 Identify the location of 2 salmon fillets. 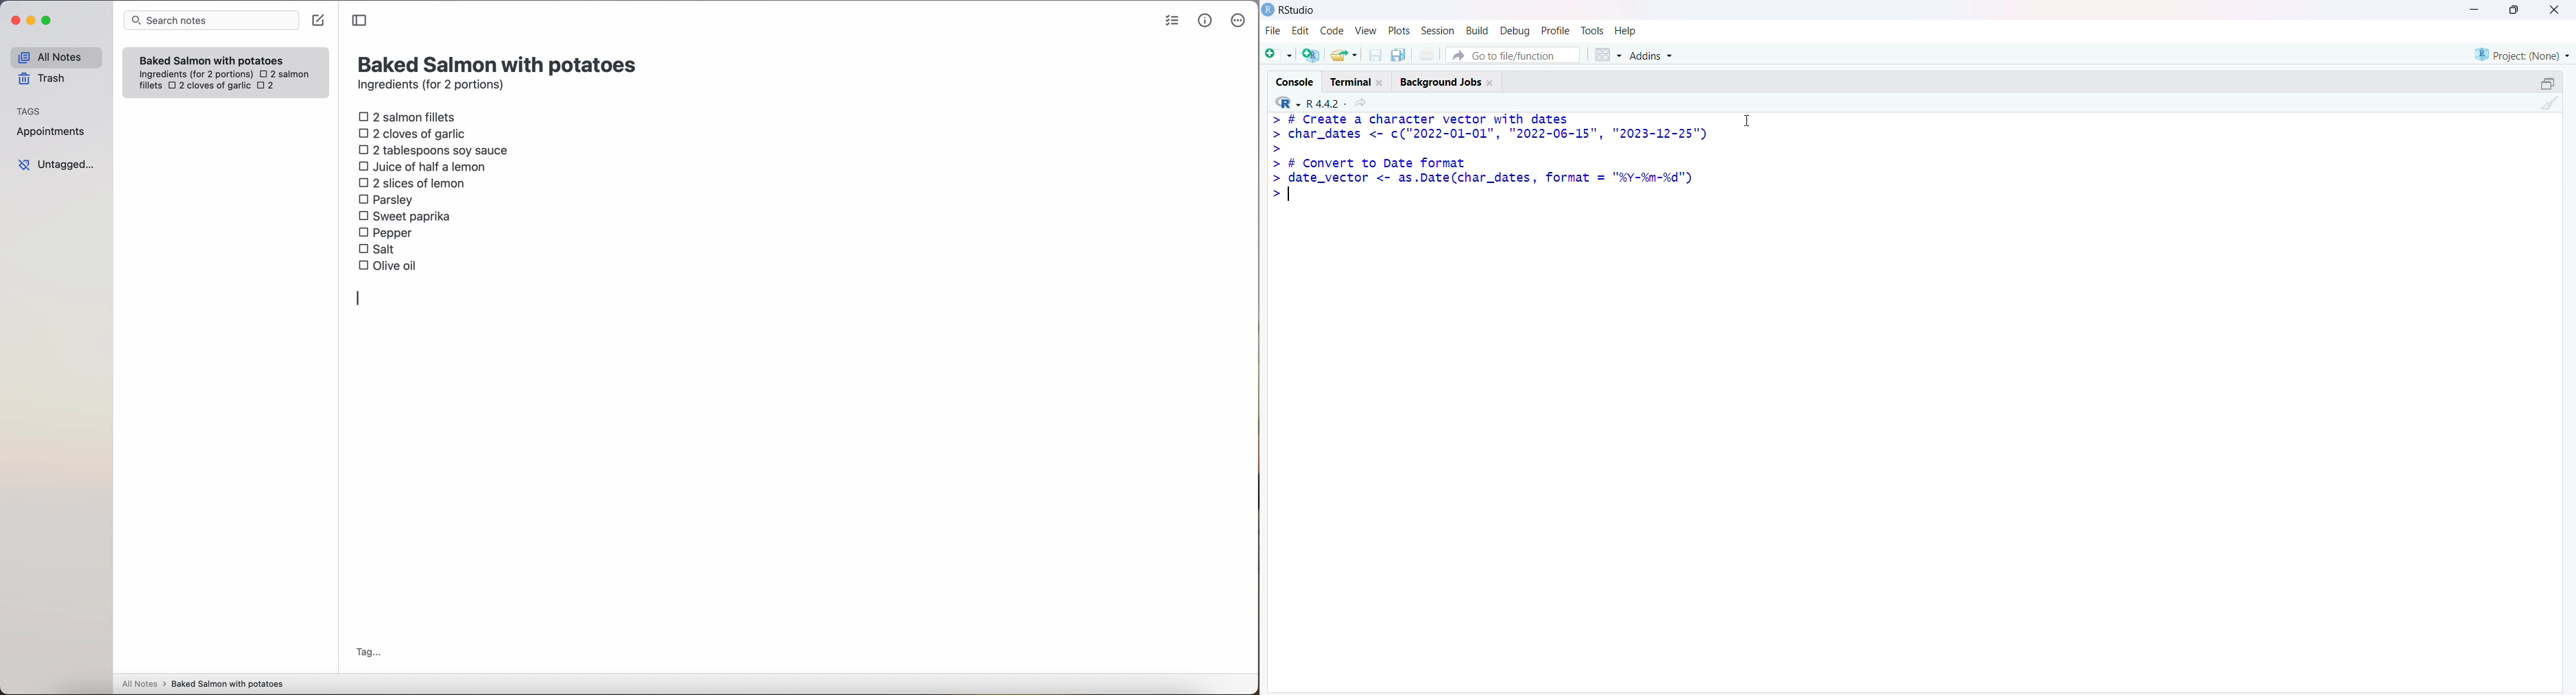
(410, 116).